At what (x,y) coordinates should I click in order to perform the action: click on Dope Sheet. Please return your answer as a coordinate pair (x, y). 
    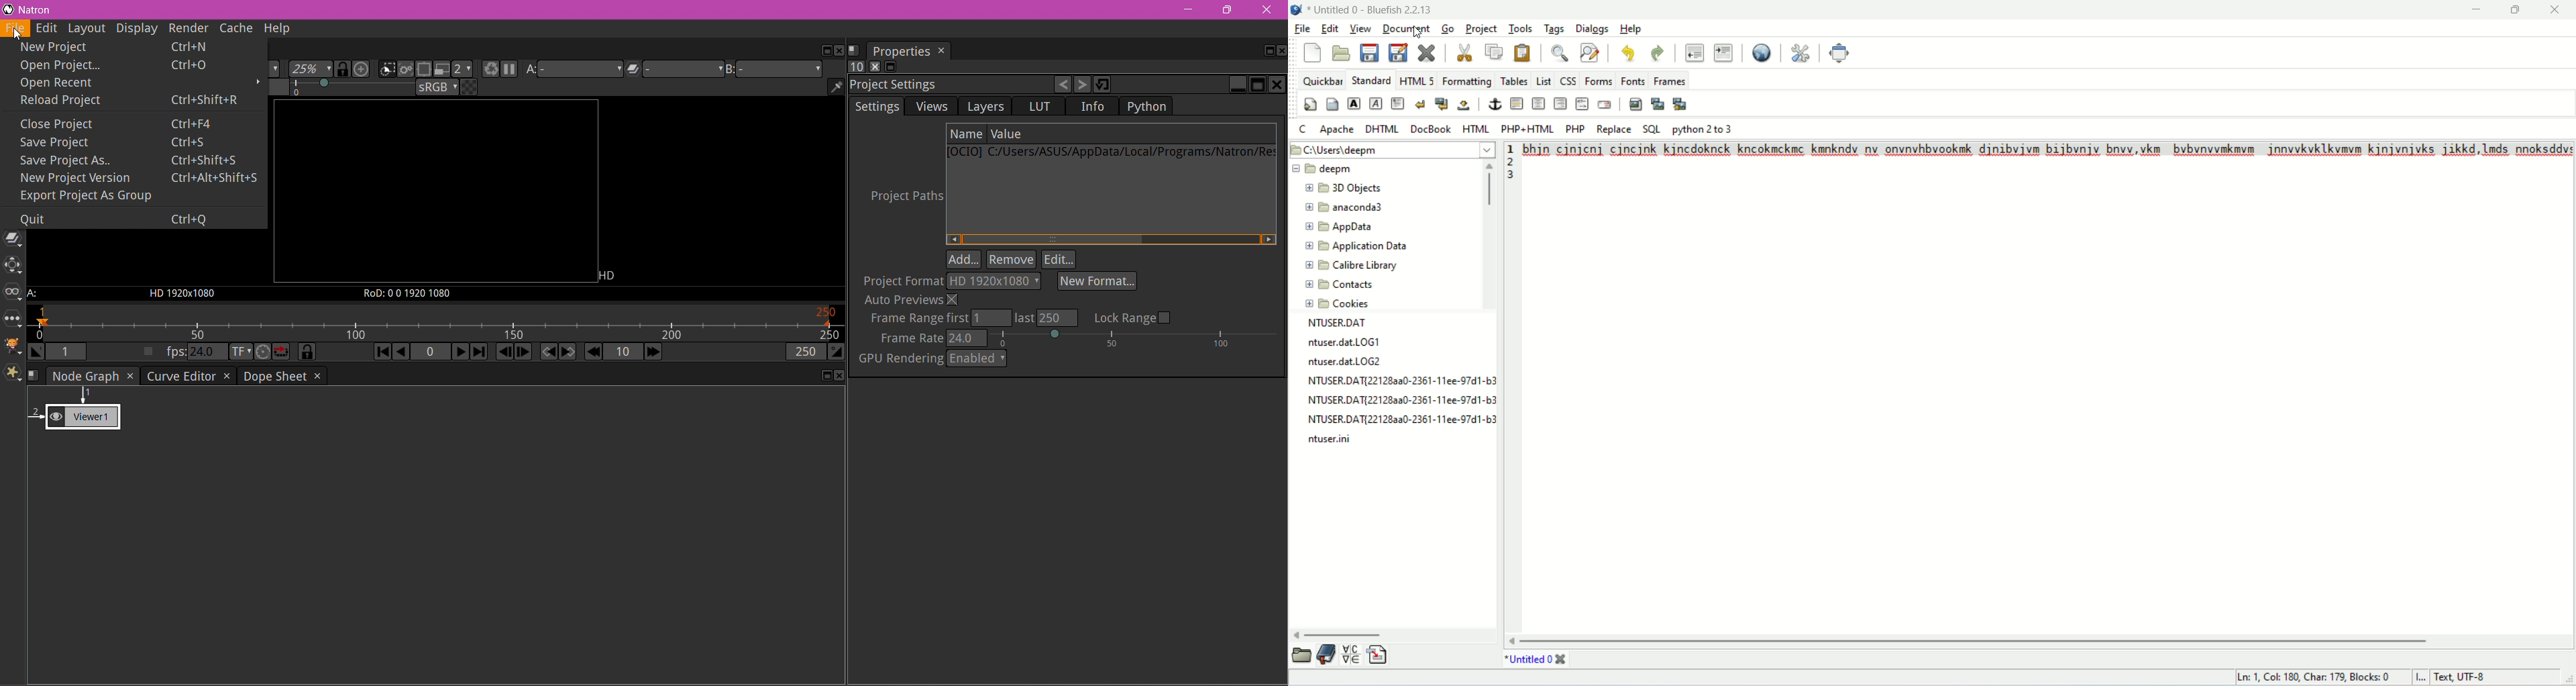
    Looking at the image, I should click on (274, 377).